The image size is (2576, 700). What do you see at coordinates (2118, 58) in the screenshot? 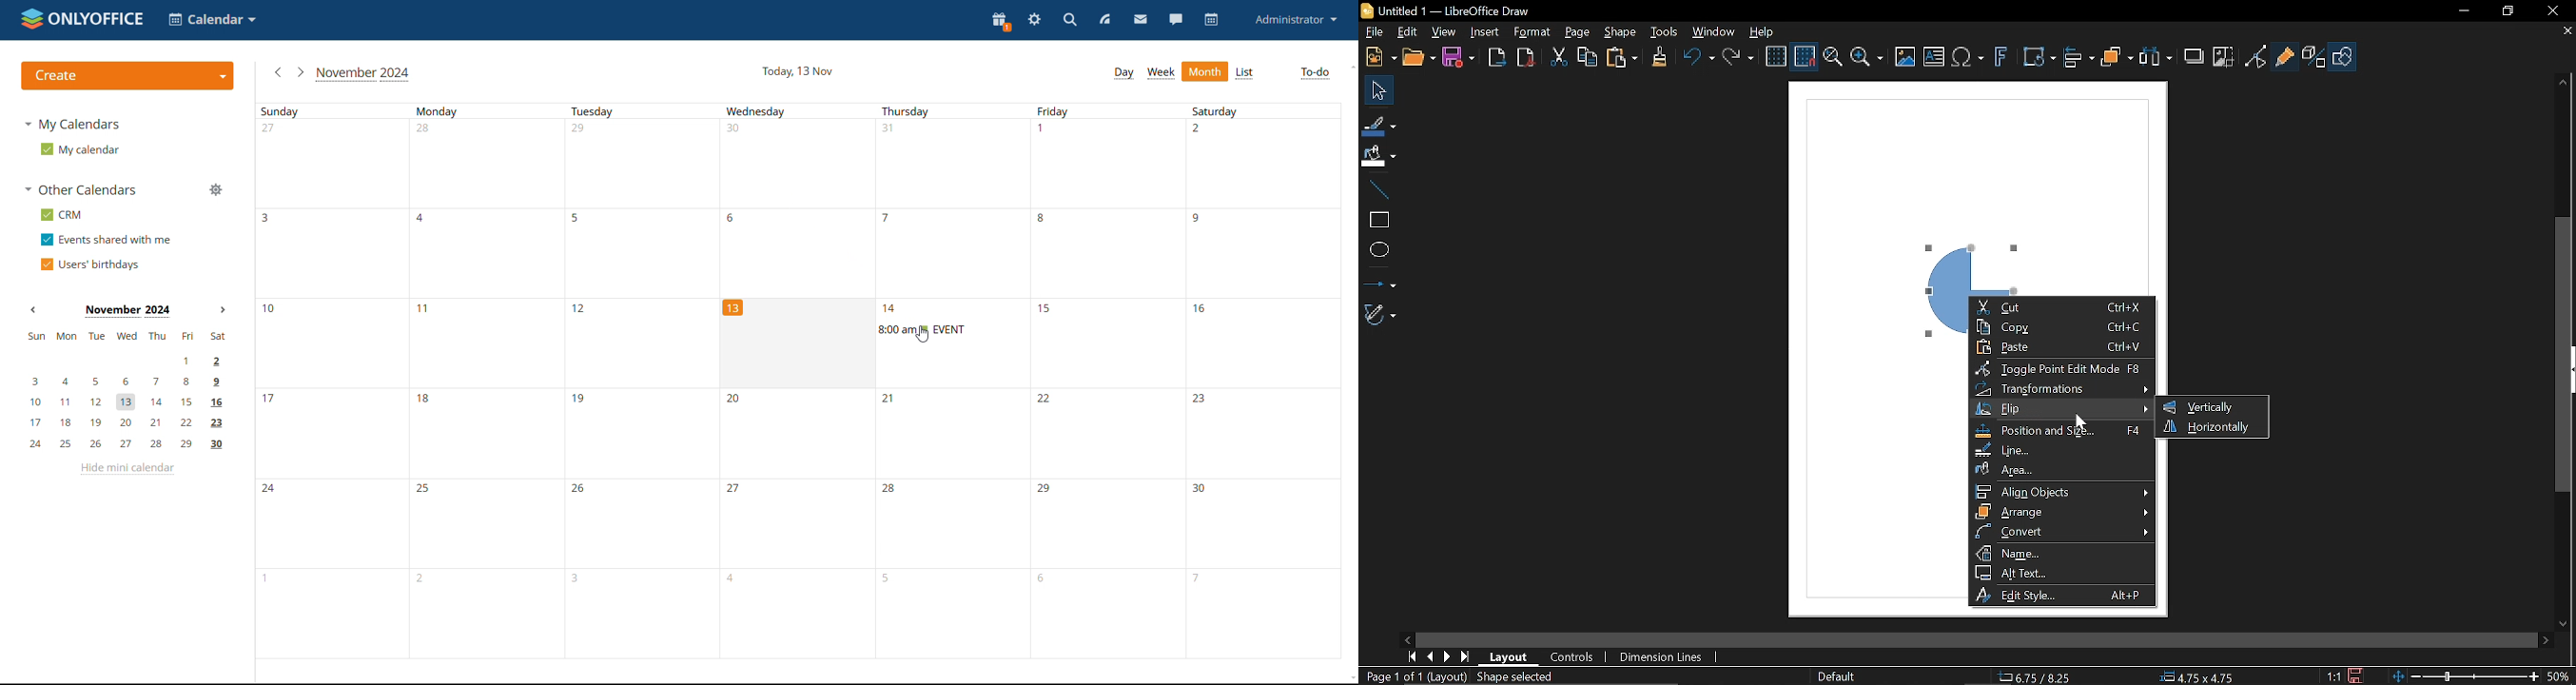
I see `Arrange` at bounding box center [2118, 58].